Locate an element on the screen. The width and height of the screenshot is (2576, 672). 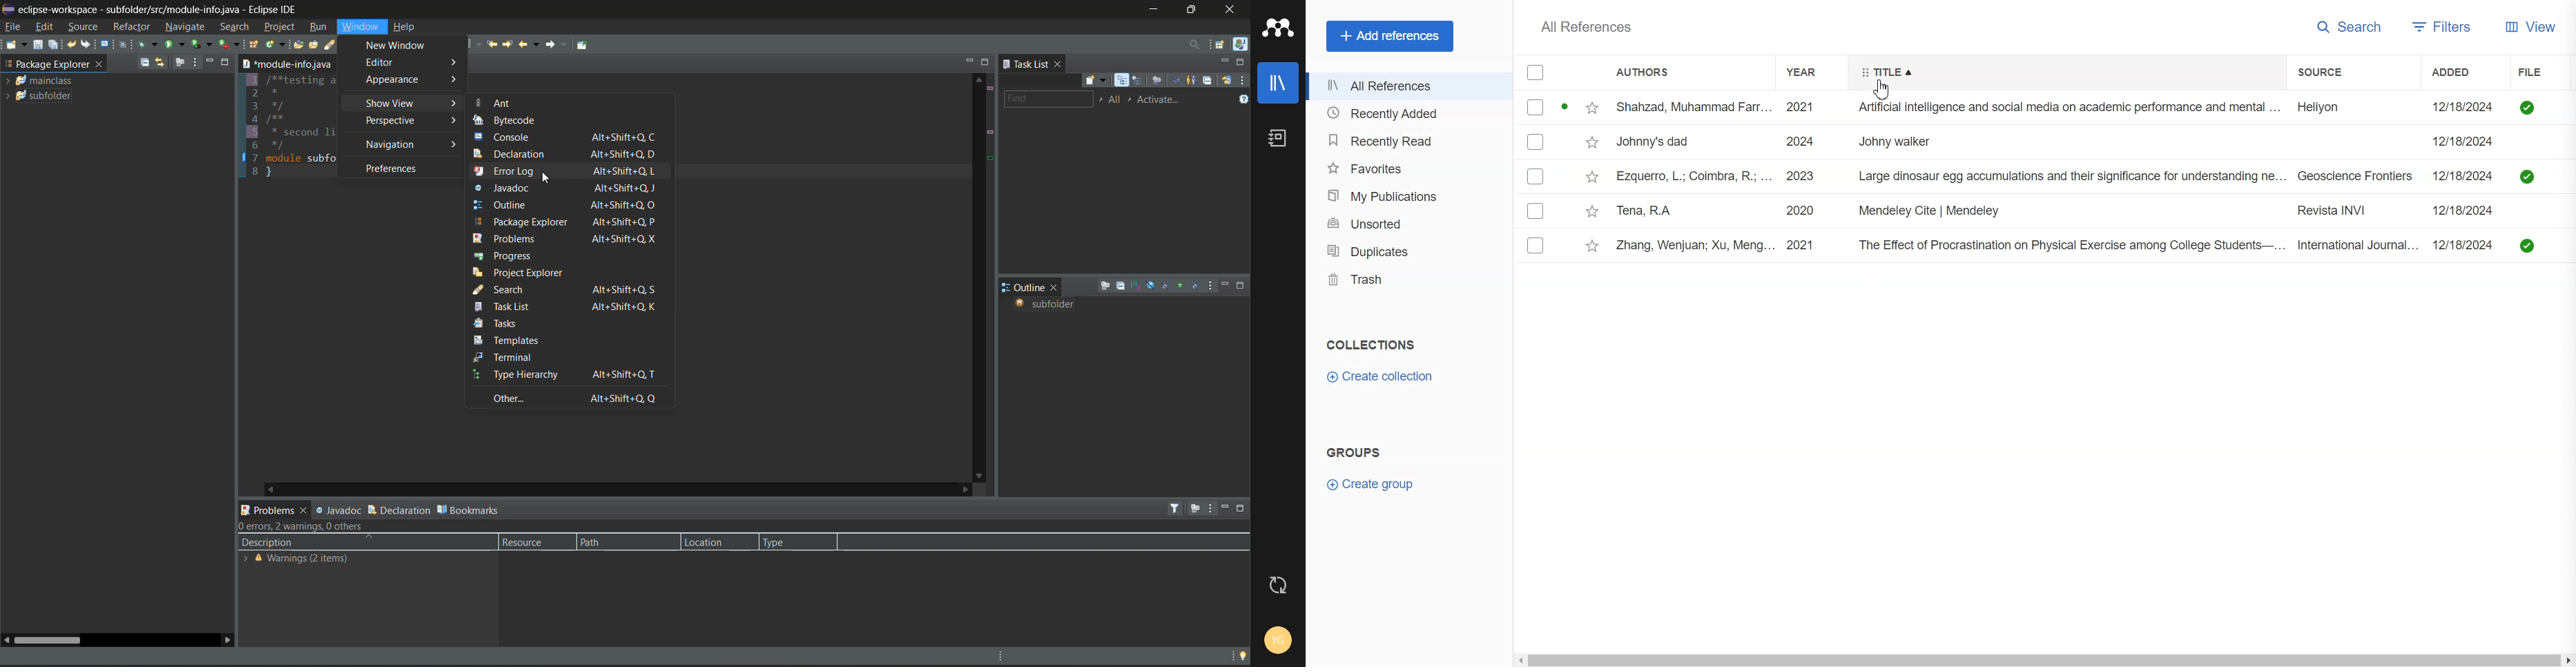
close is located at coordinates (1059, 63).